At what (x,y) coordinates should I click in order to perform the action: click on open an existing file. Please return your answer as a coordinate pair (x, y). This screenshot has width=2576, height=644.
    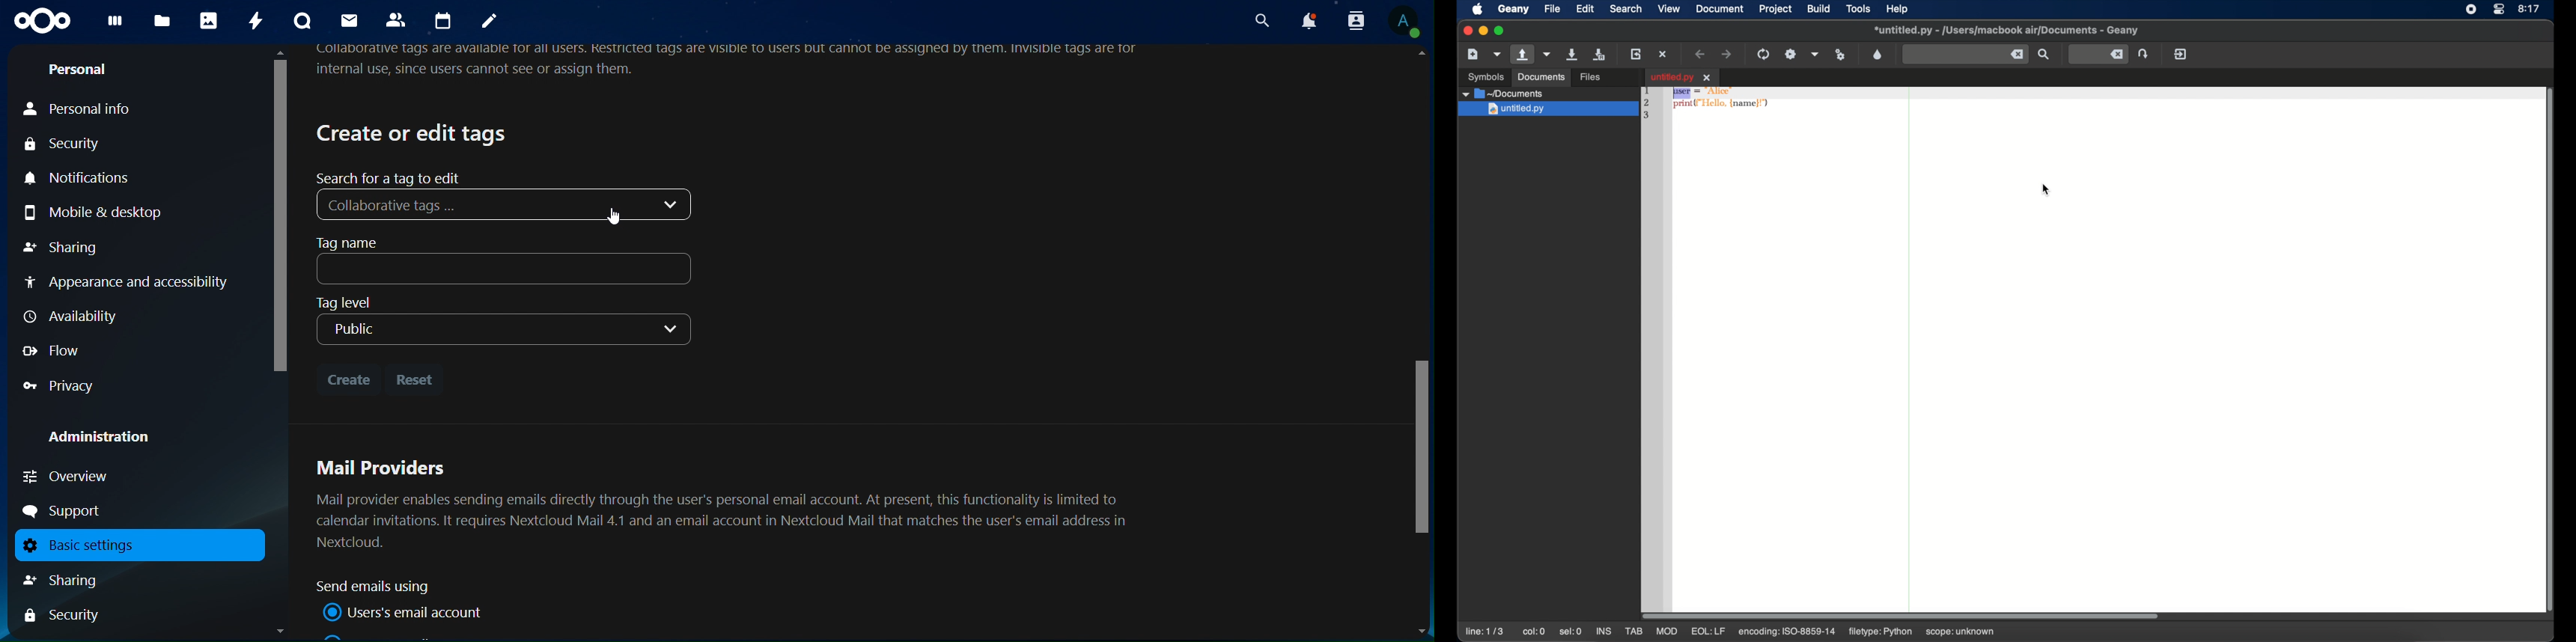
    Looking at the image, I should click on (1522, 55).